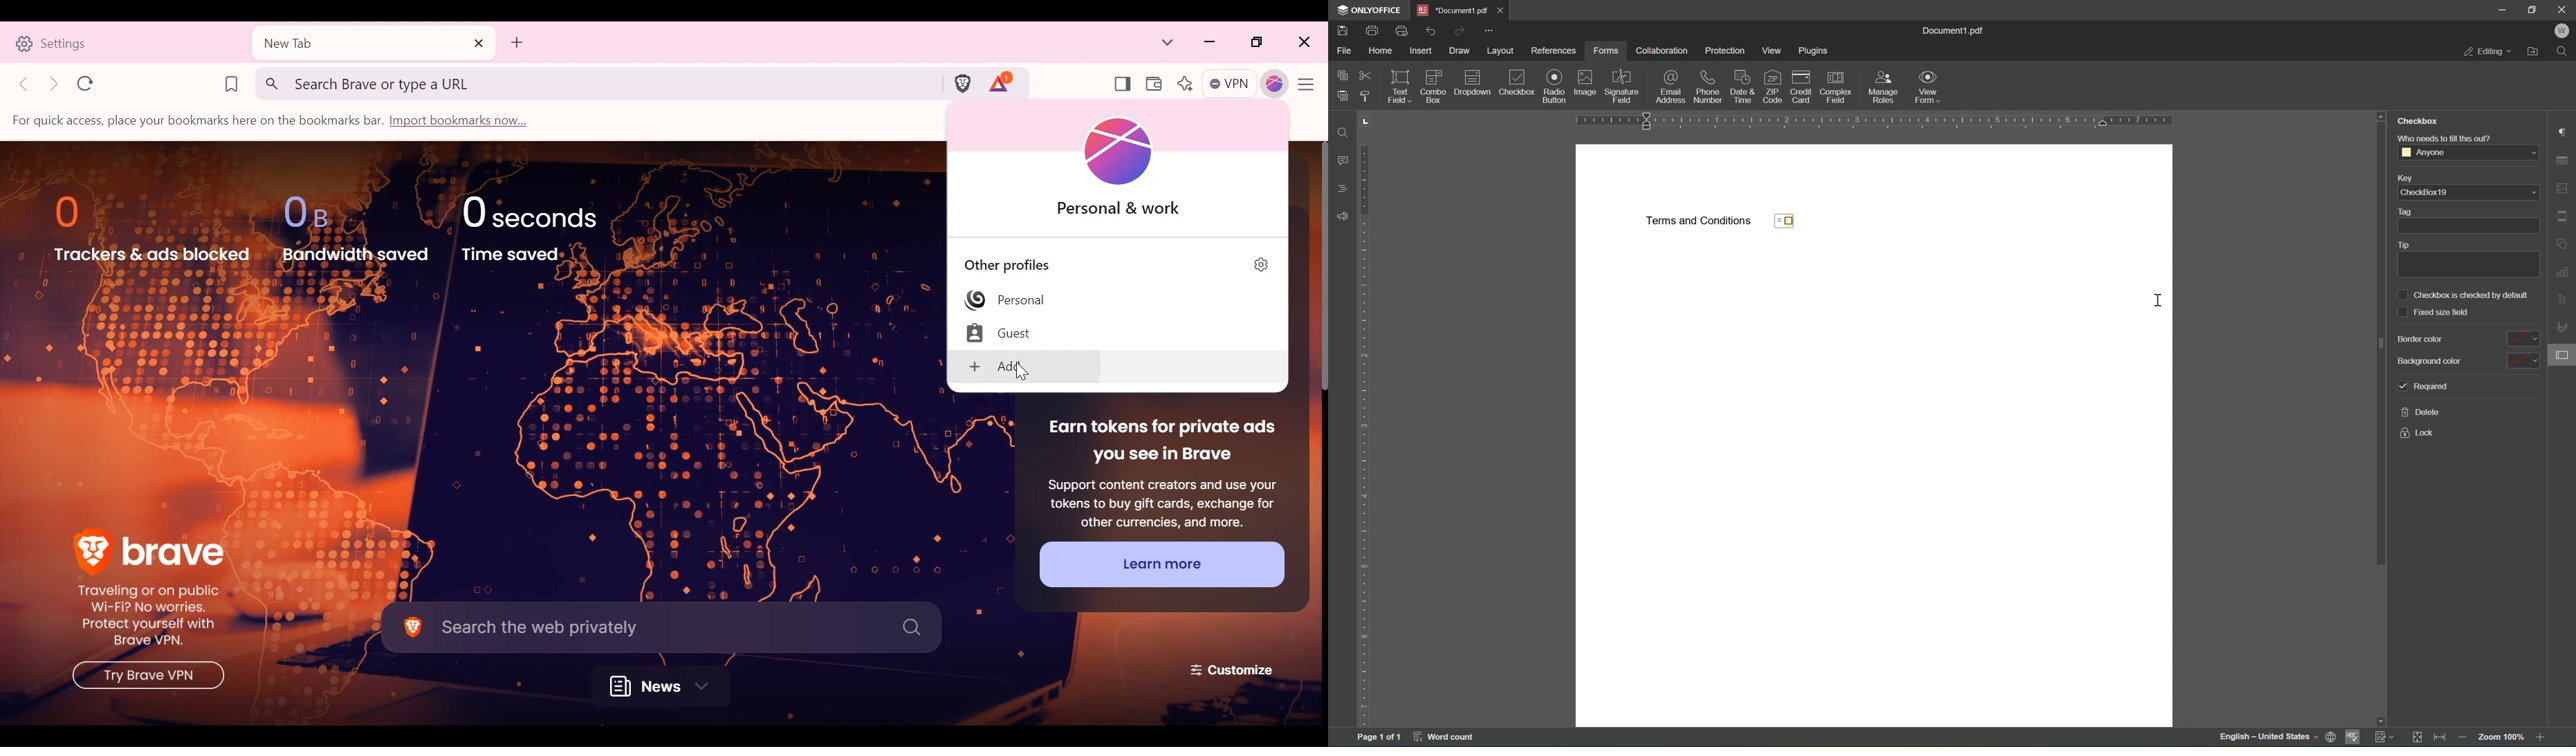  What do you see at coordinates (1027, 368) in the screenshot?
I see `Add` at bounding box center [1027, 368].